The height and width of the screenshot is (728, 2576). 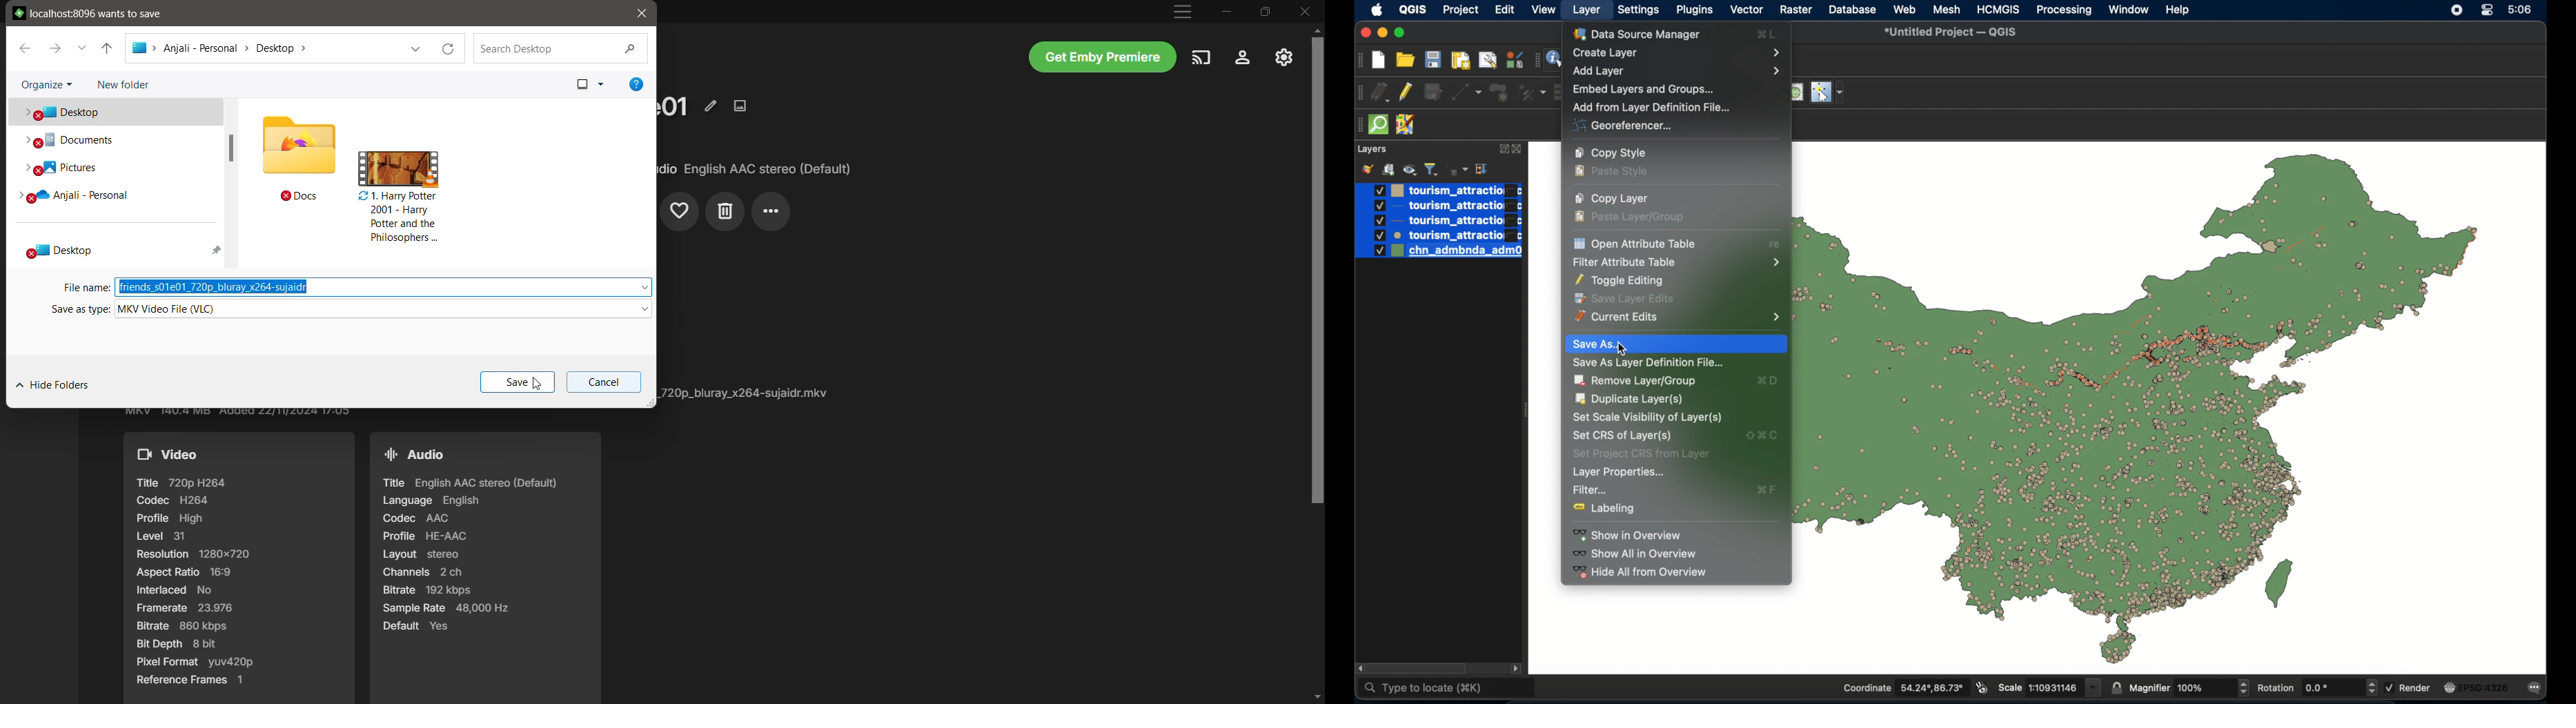 What do you see at coordinates (2179, 10) in the screenshot?
I see `help` at bounding box center [2179, 10].